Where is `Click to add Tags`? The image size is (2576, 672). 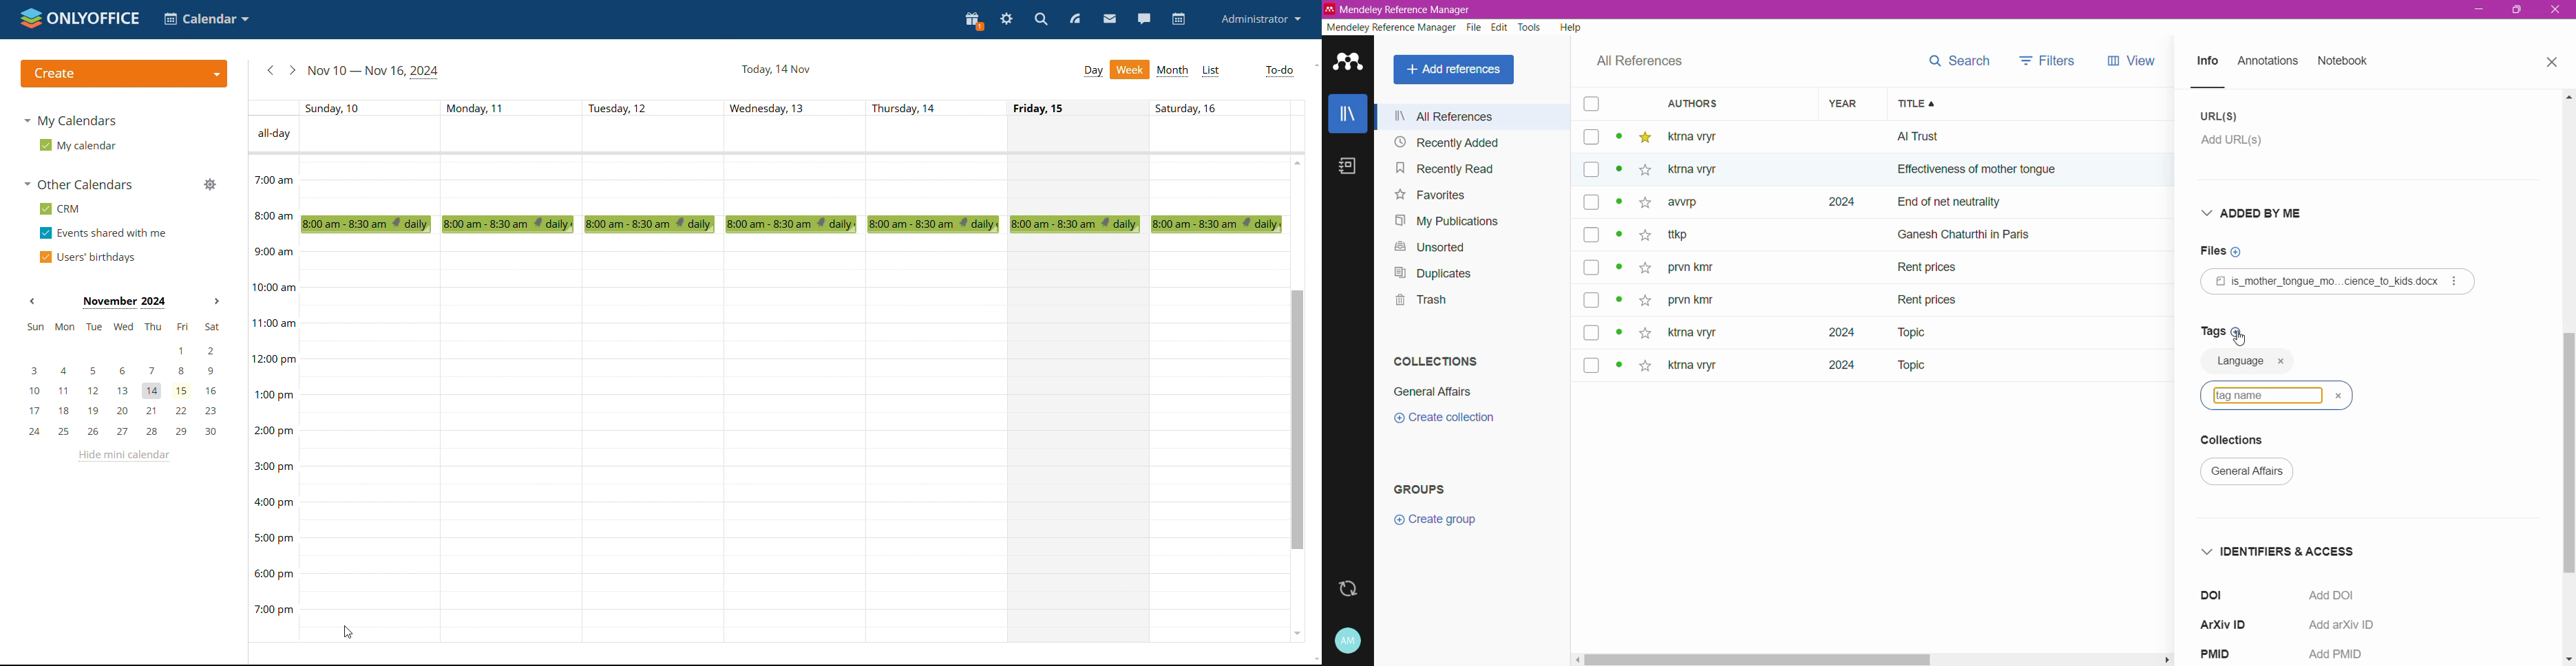 Click to add Tags is located at coordinates (2220, 330).